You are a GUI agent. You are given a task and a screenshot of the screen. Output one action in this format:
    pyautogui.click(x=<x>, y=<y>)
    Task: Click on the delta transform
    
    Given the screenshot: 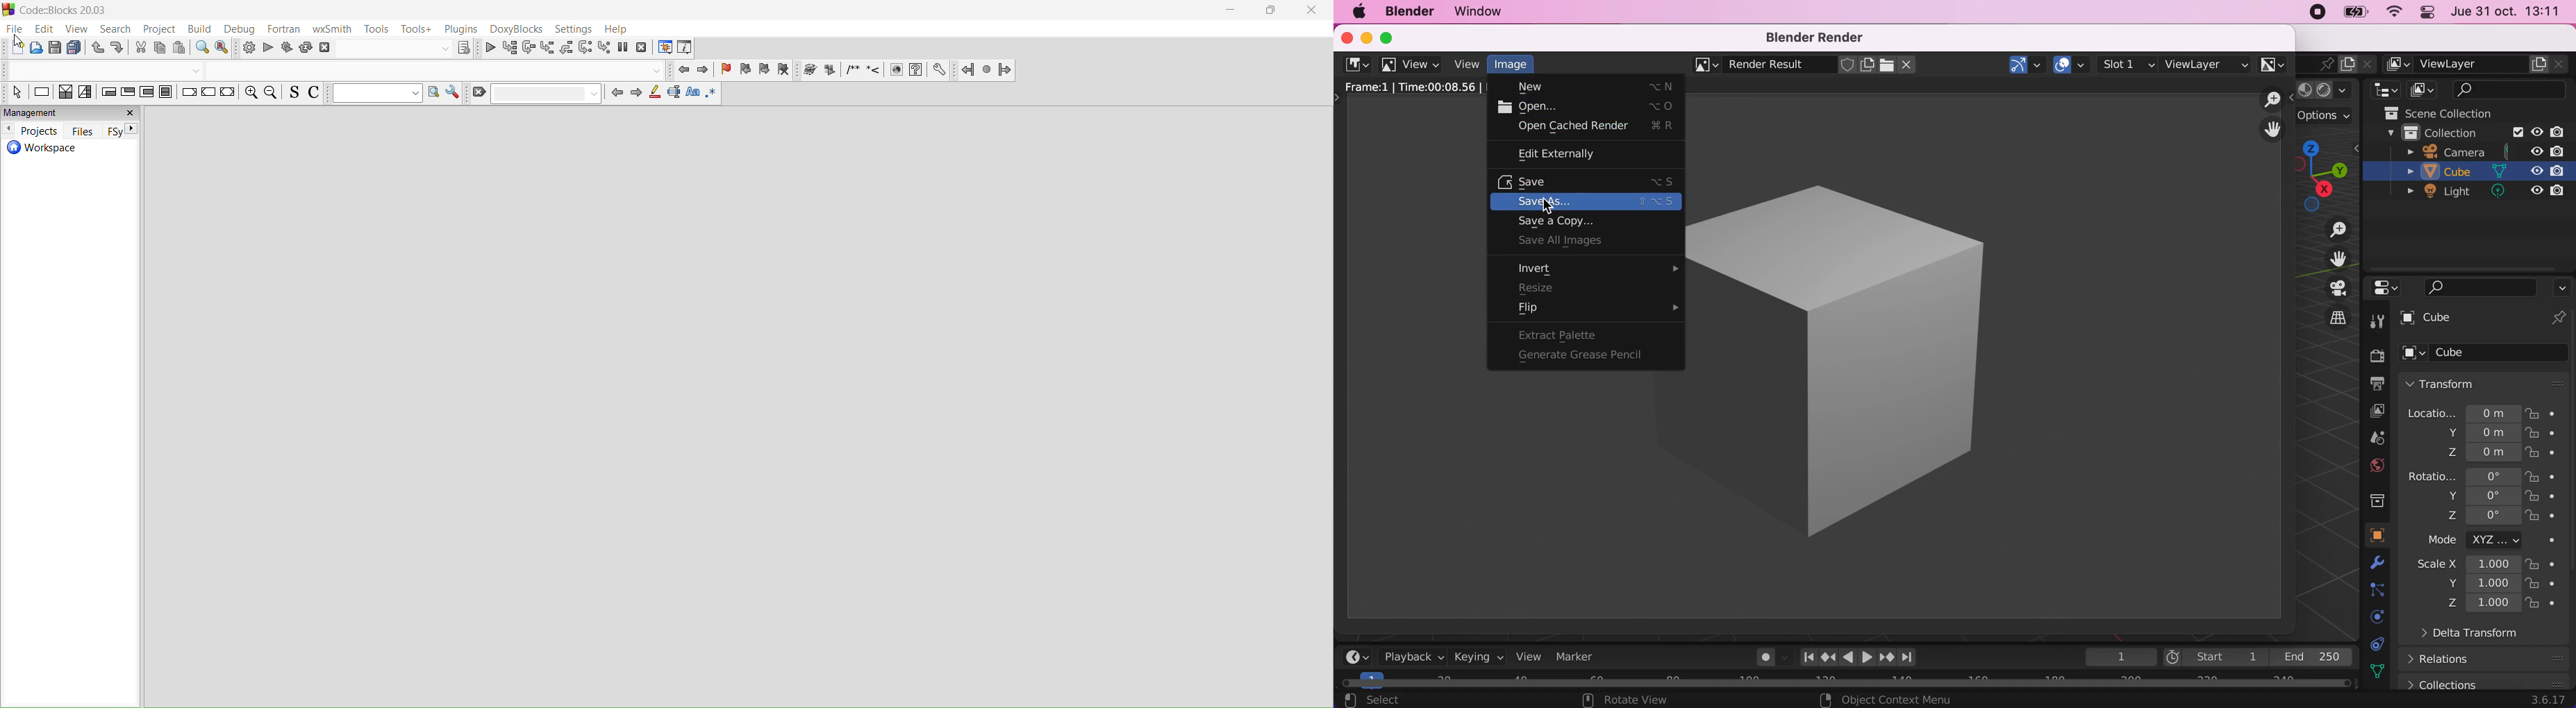 What is the action you would take?
    pyautogui.click(x=2462, y=637)
    